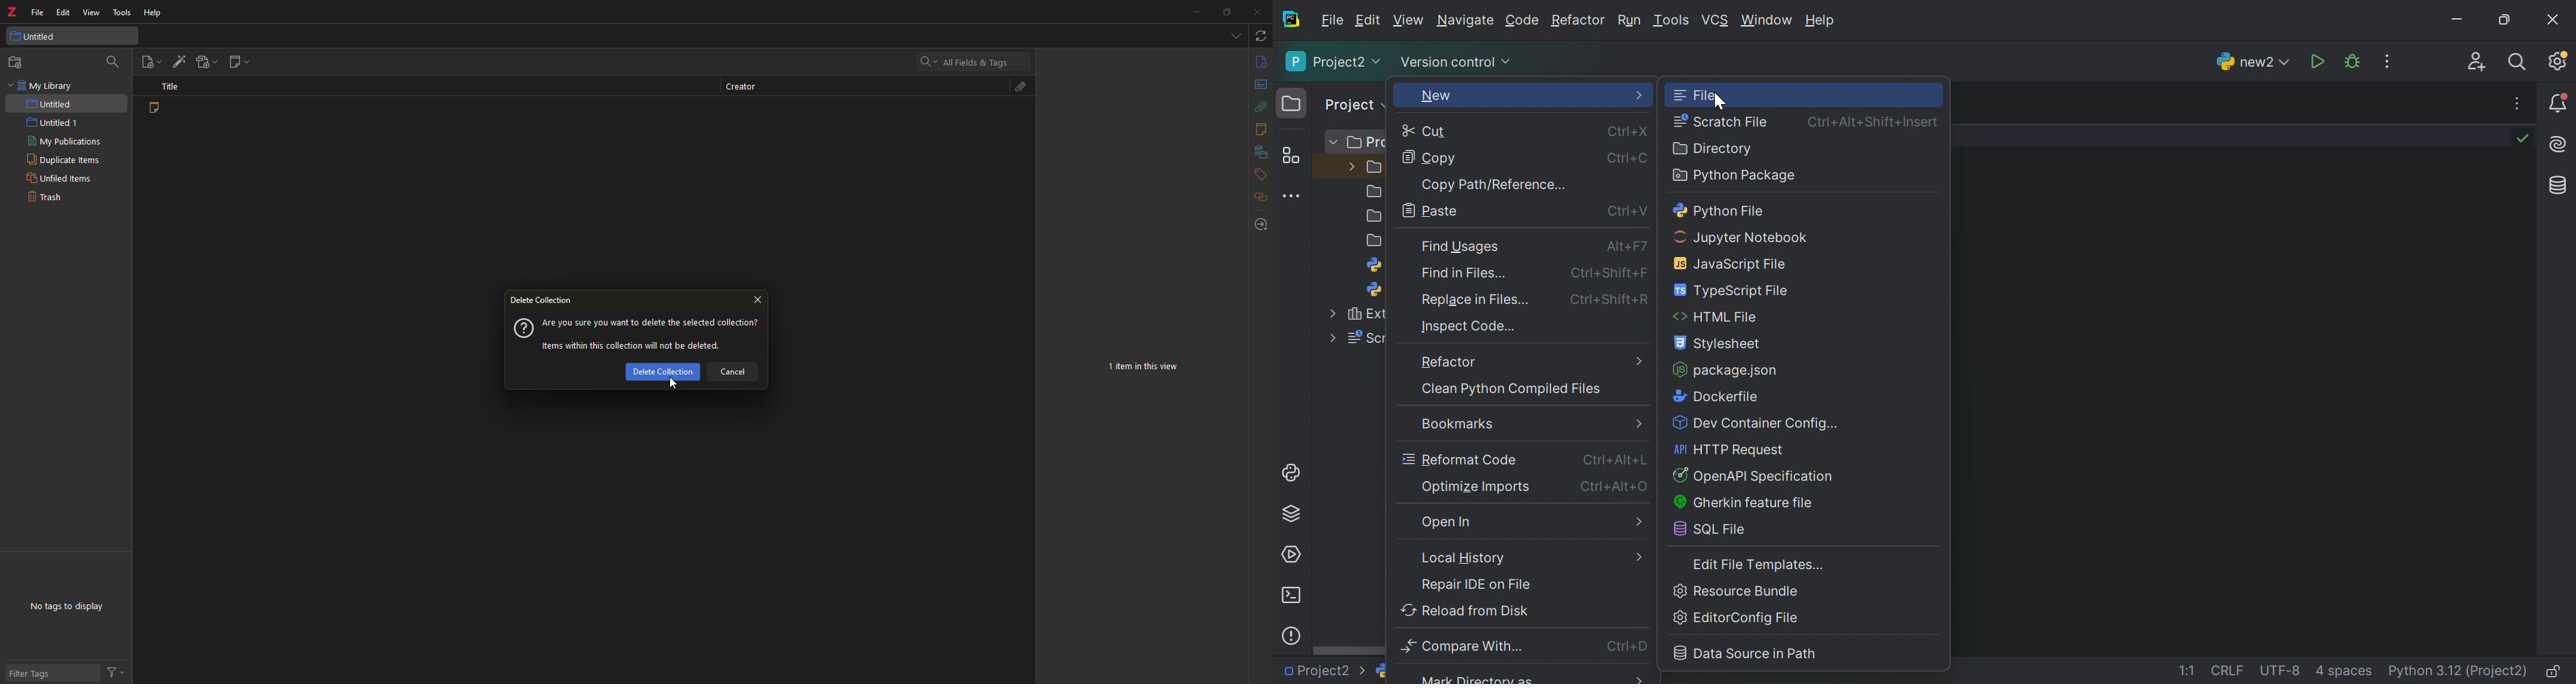  What do you see at coordinates (150, 62) in the screenshot?
I see `new item` at bounding box center [150, 62].